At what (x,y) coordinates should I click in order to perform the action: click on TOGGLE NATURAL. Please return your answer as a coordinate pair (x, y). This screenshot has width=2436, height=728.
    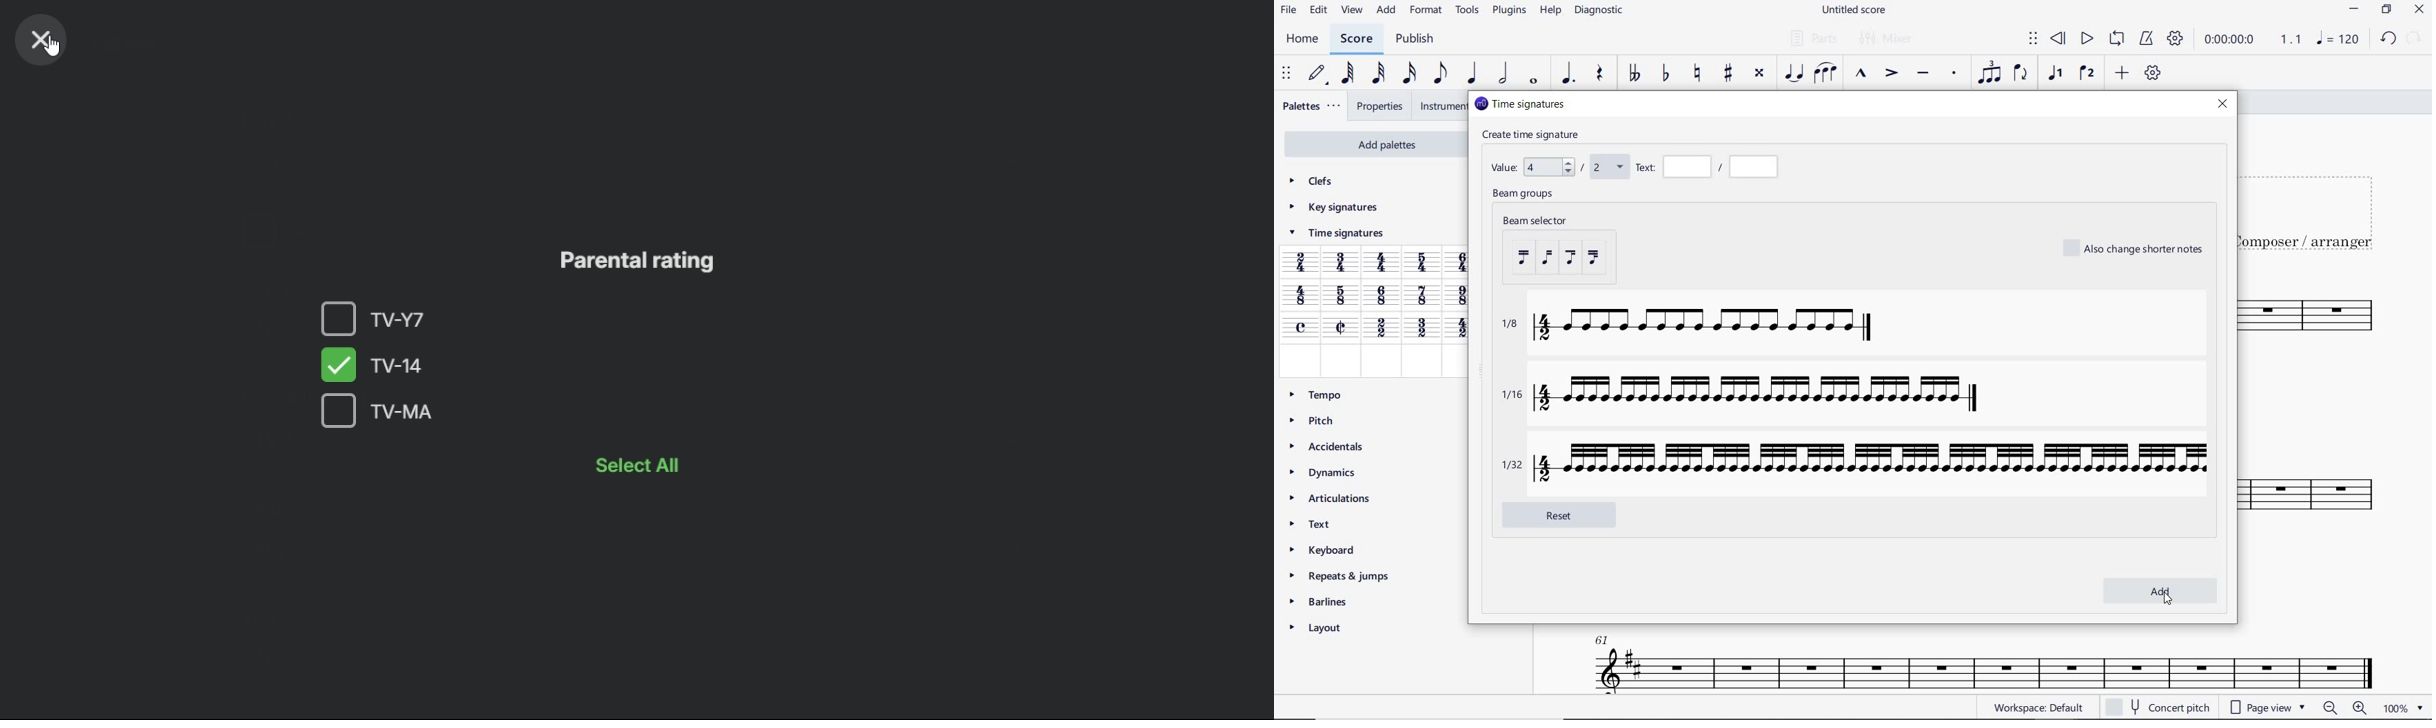
    Looking at the image, I should click on (1700, 74).